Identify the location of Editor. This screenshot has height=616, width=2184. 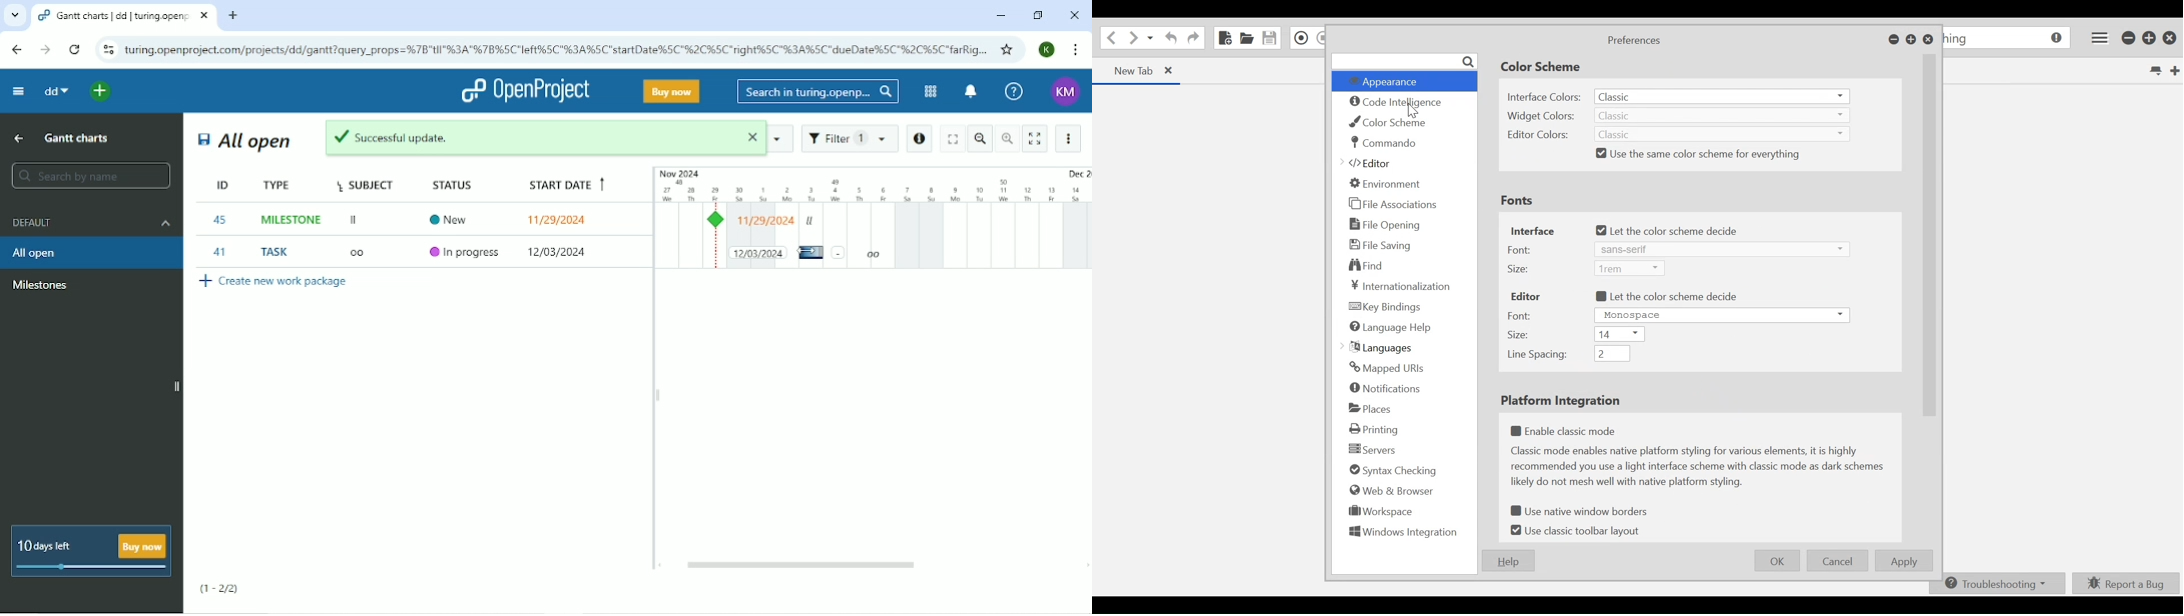
(1526, 296).